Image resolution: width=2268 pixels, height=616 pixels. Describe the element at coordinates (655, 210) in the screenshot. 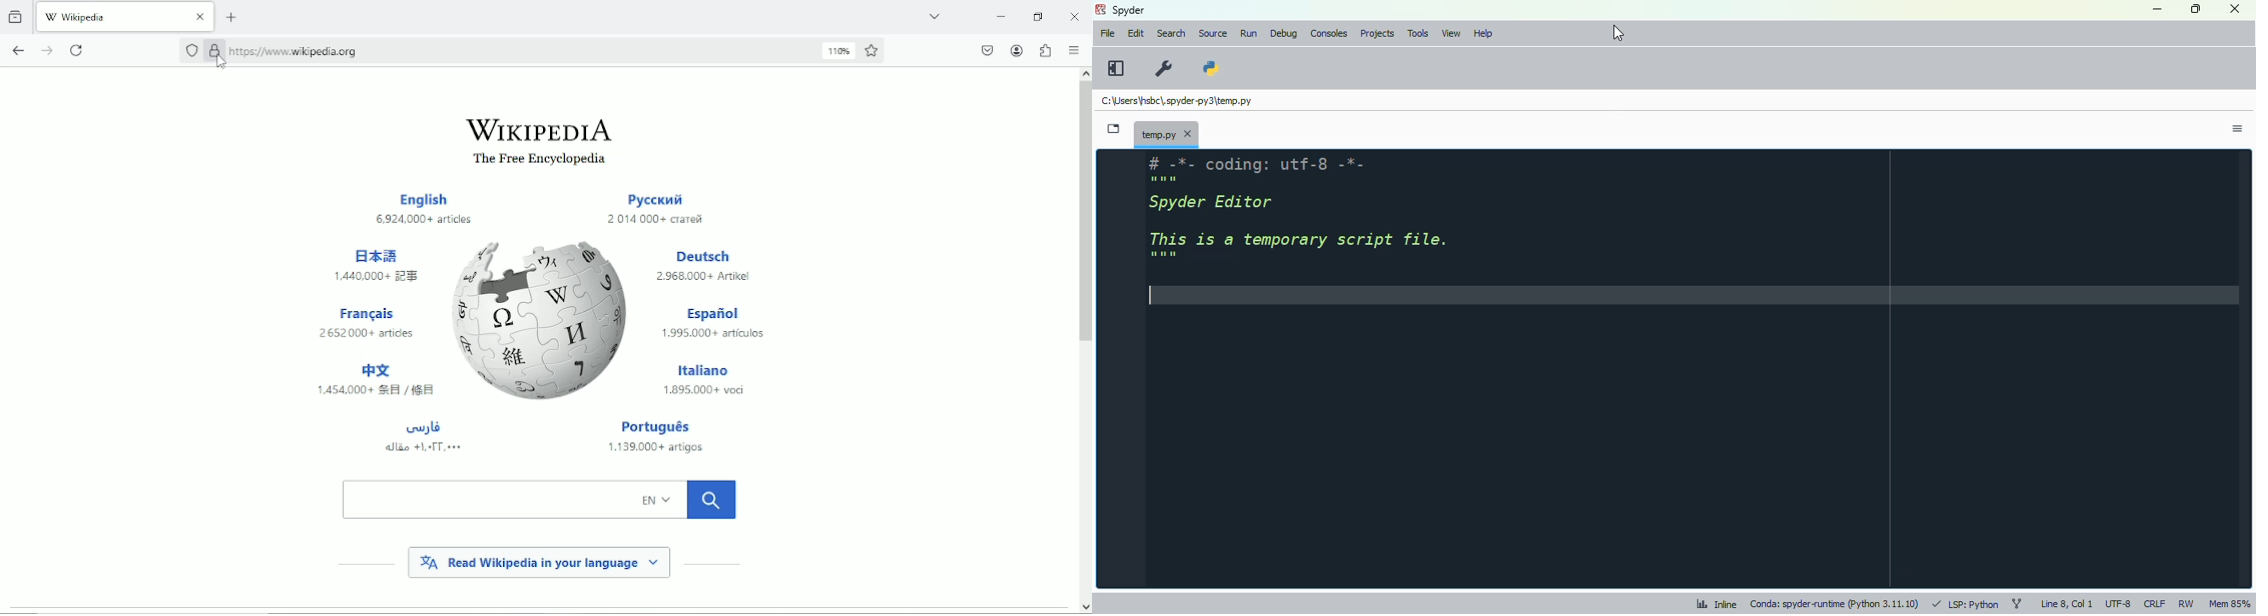

I see `Pycexmit2014 000+ articles` at that location.